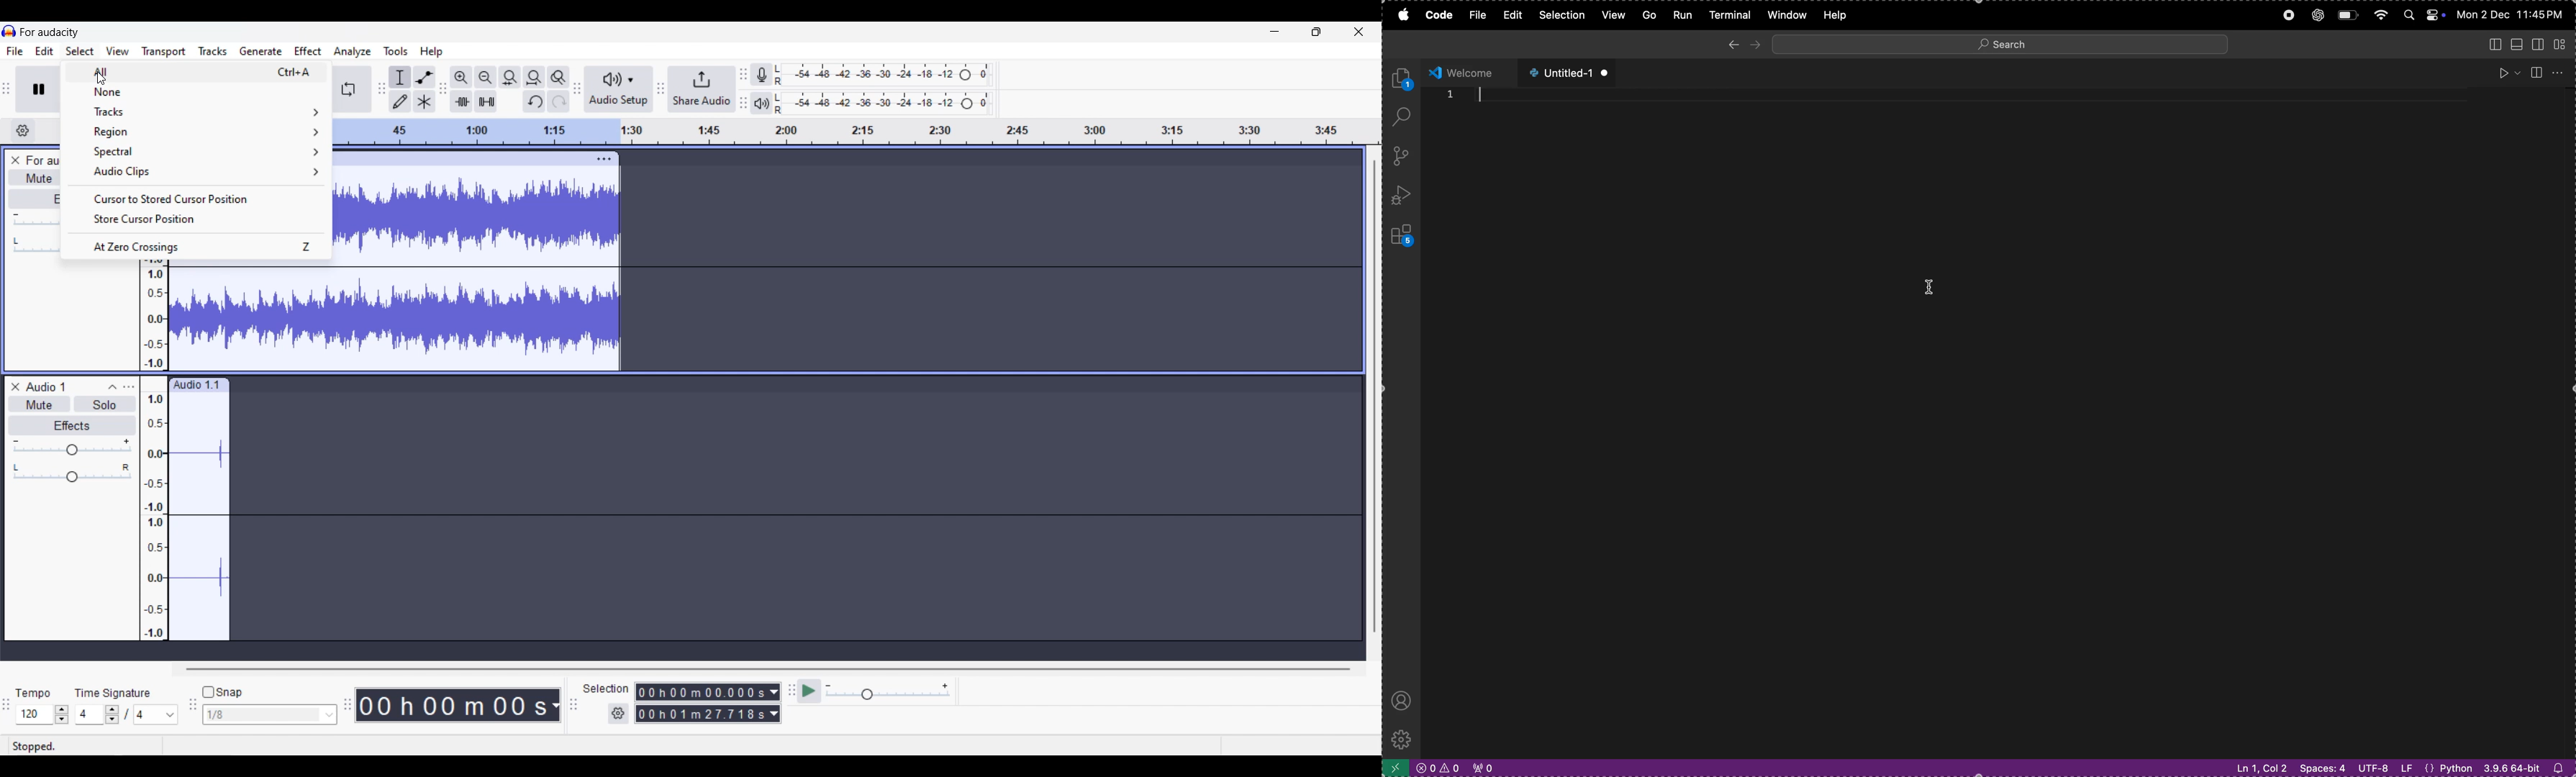  What do you see at coordinates (9, 31) in the screenshot?
I see `Software logo` at bounding box center [9, 31].